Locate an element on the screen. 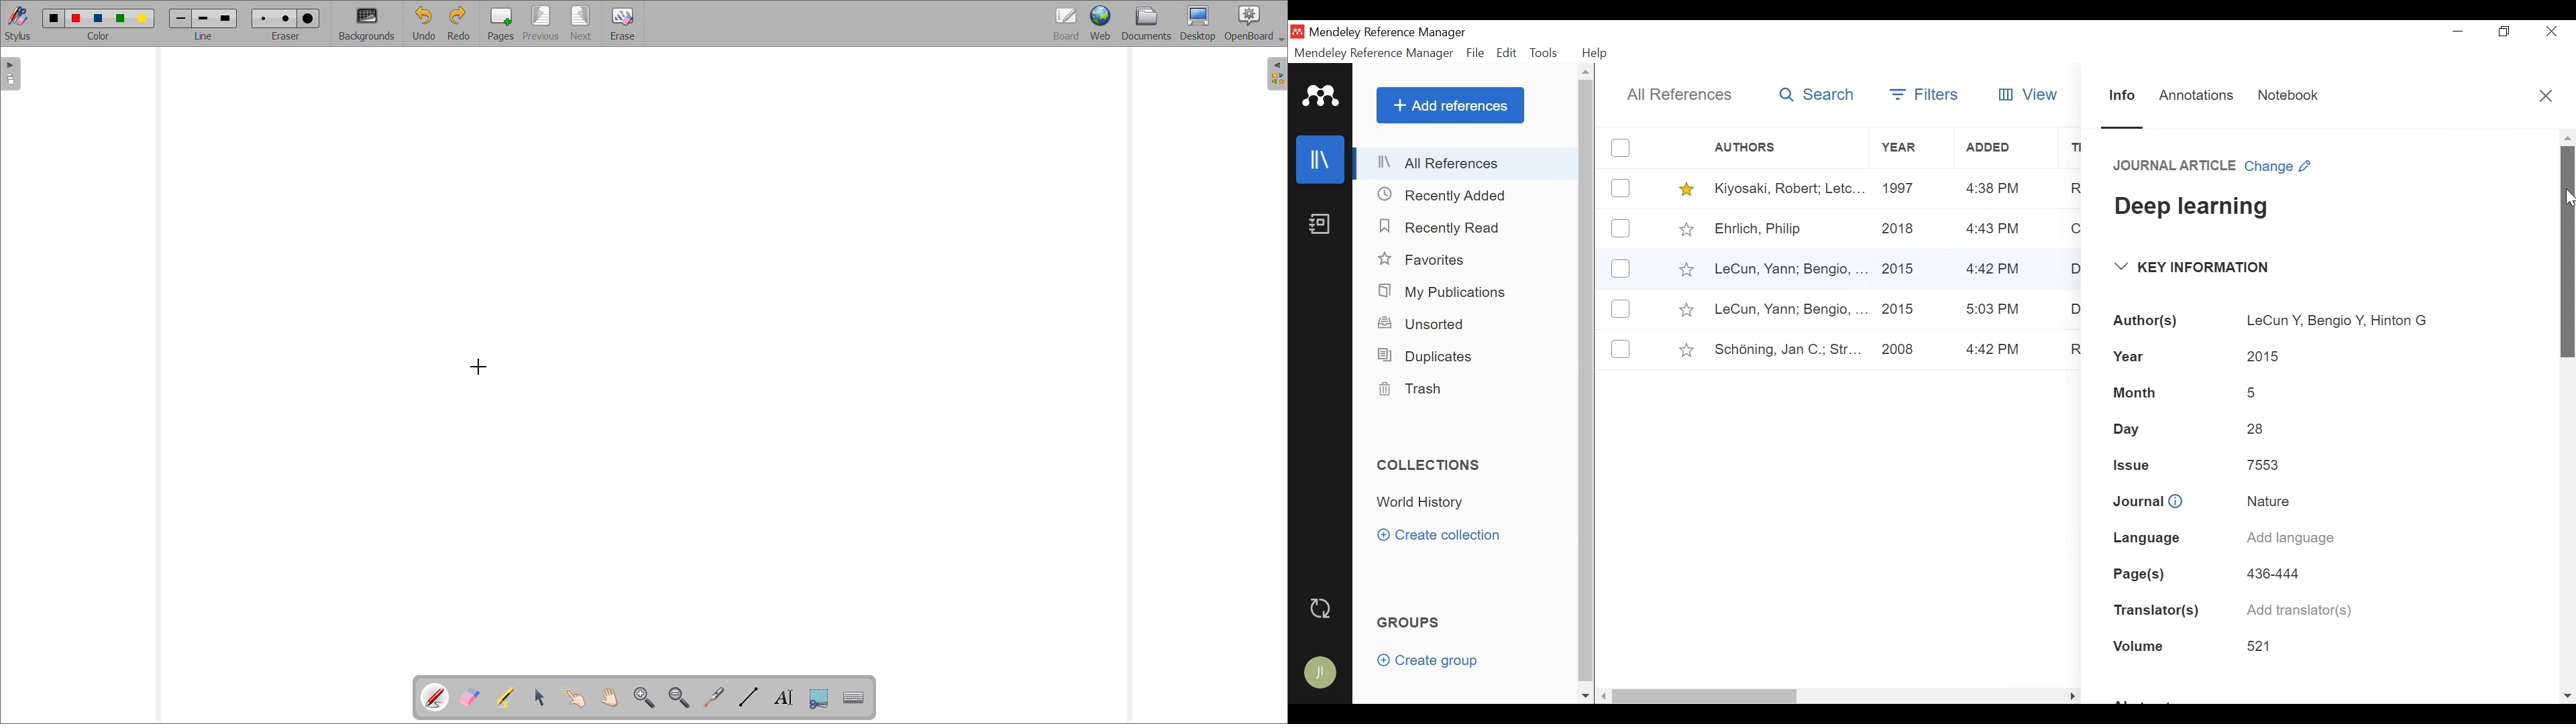 The height and width of the screenshot is (728, 2576). Authors is located at coordinates (1756, 148).